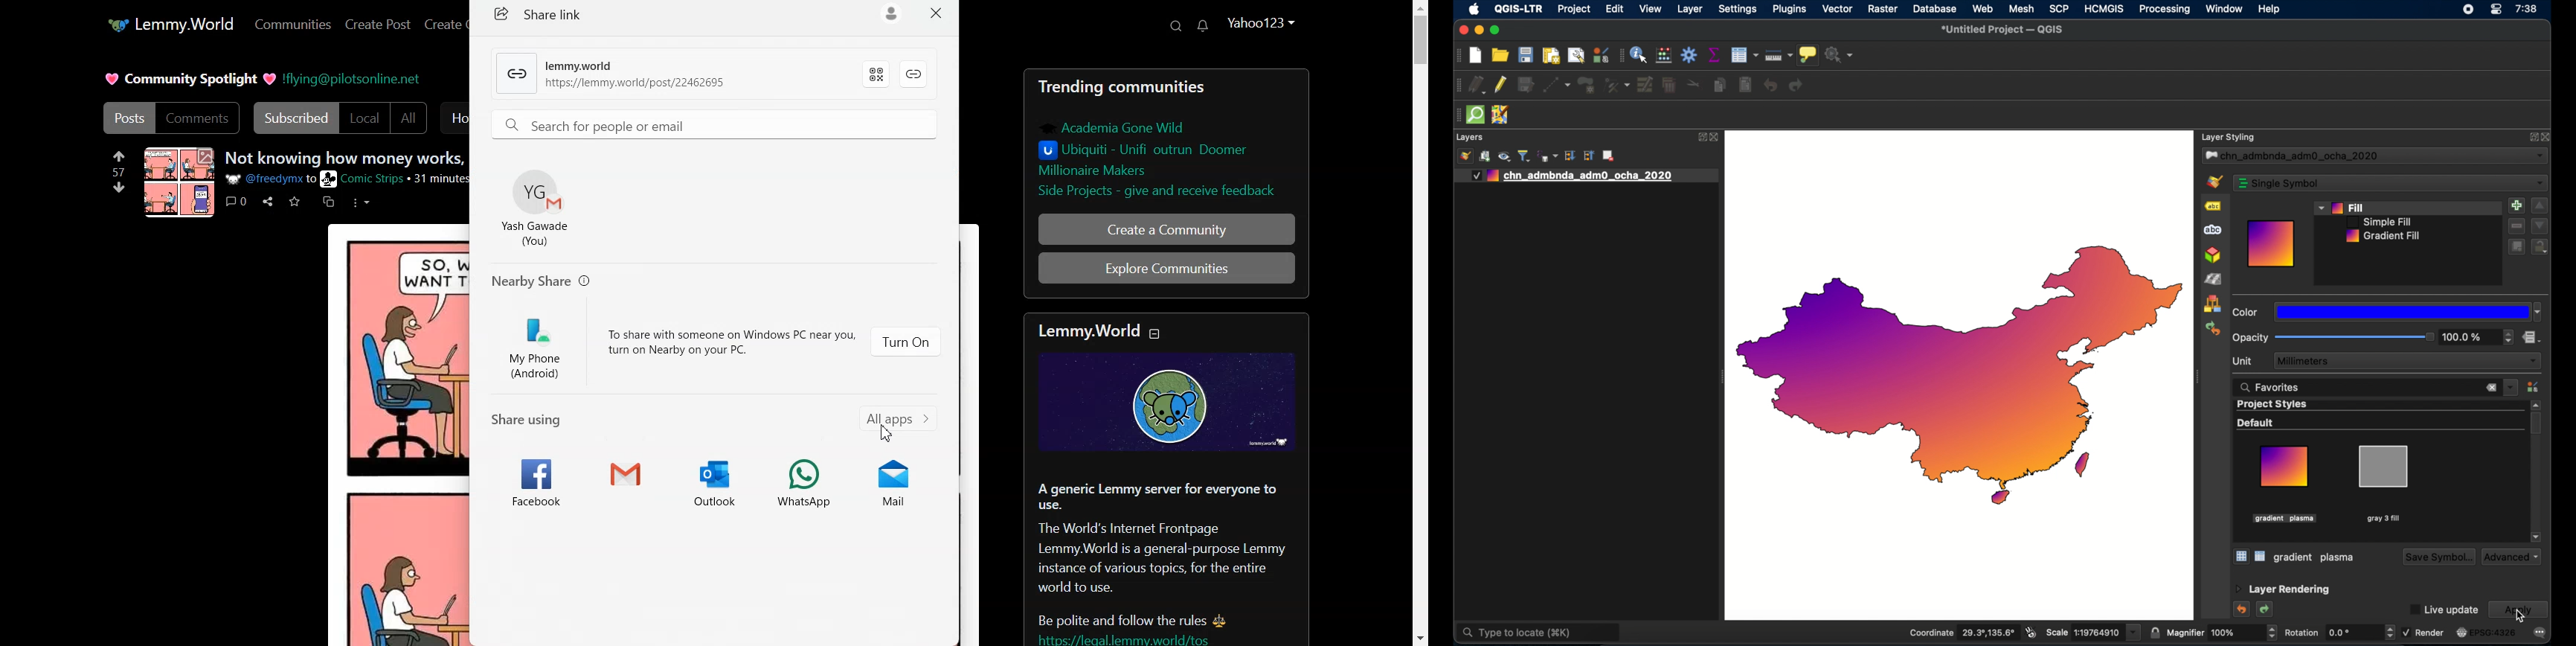  Describe the element at coordinates (2286, 519) in the screenshot. I see `highlighted` at that location.